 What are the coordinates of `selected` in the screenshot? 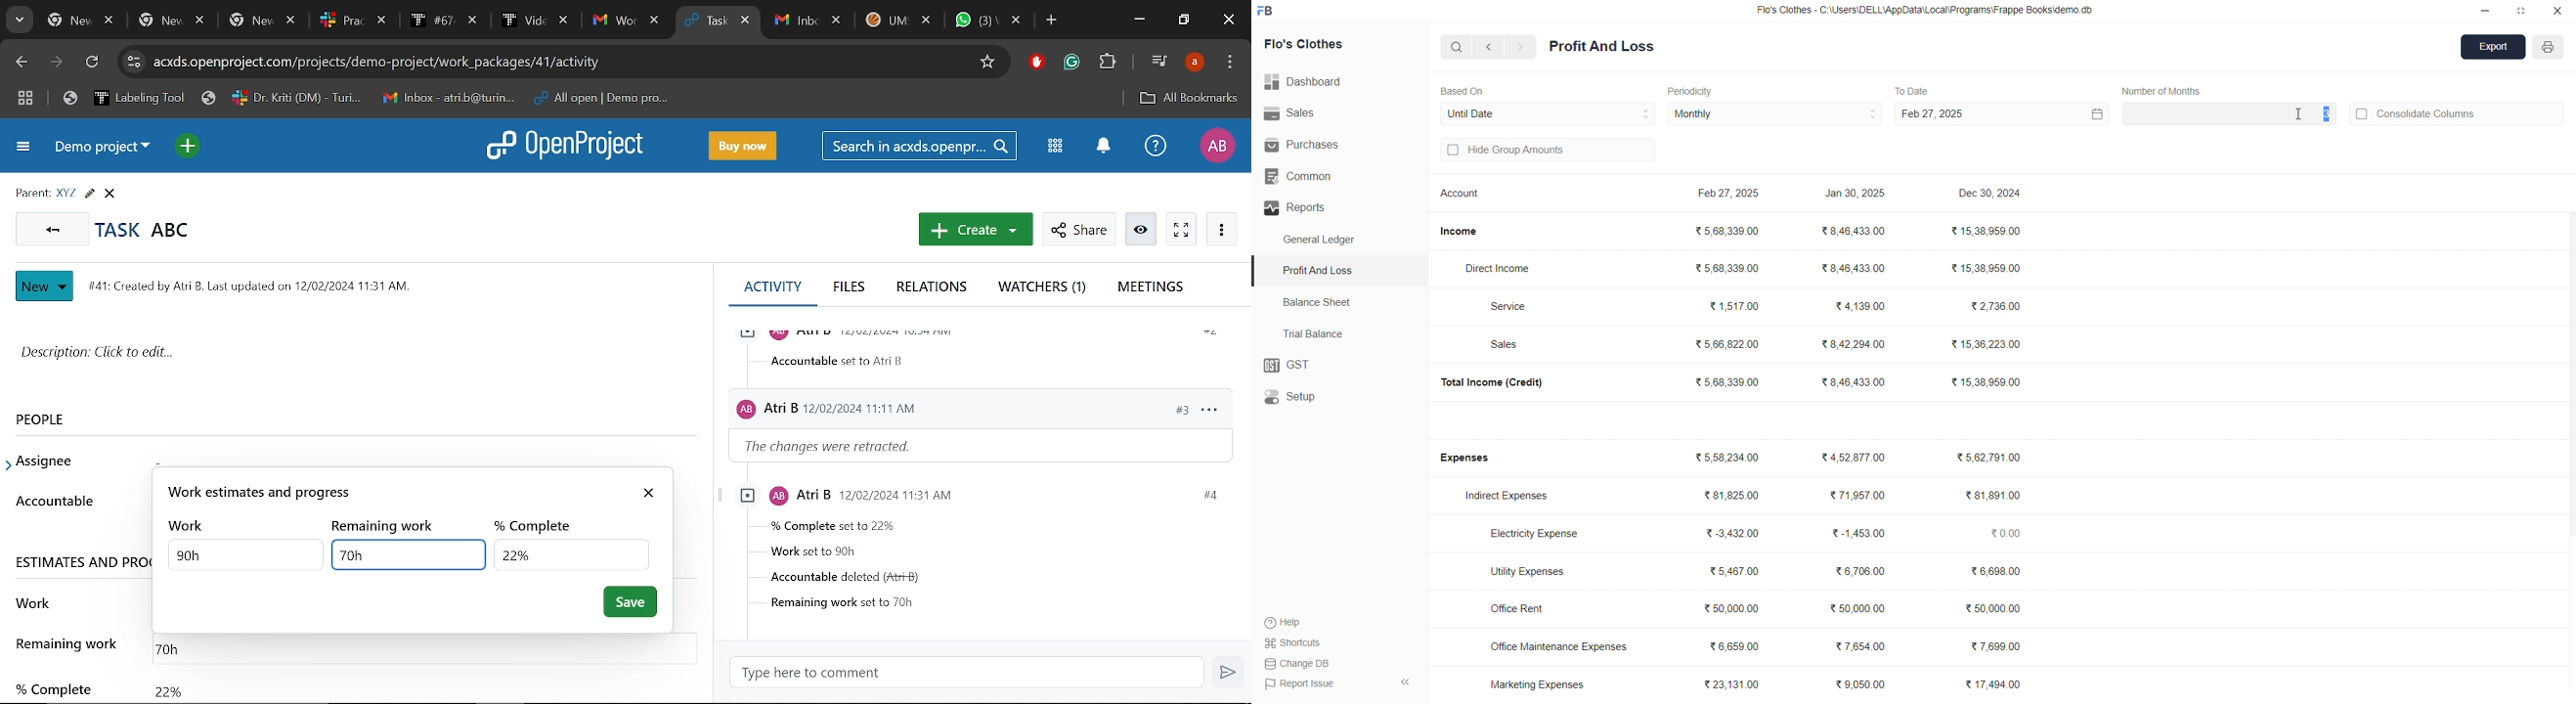 It's located at (1260, 271).